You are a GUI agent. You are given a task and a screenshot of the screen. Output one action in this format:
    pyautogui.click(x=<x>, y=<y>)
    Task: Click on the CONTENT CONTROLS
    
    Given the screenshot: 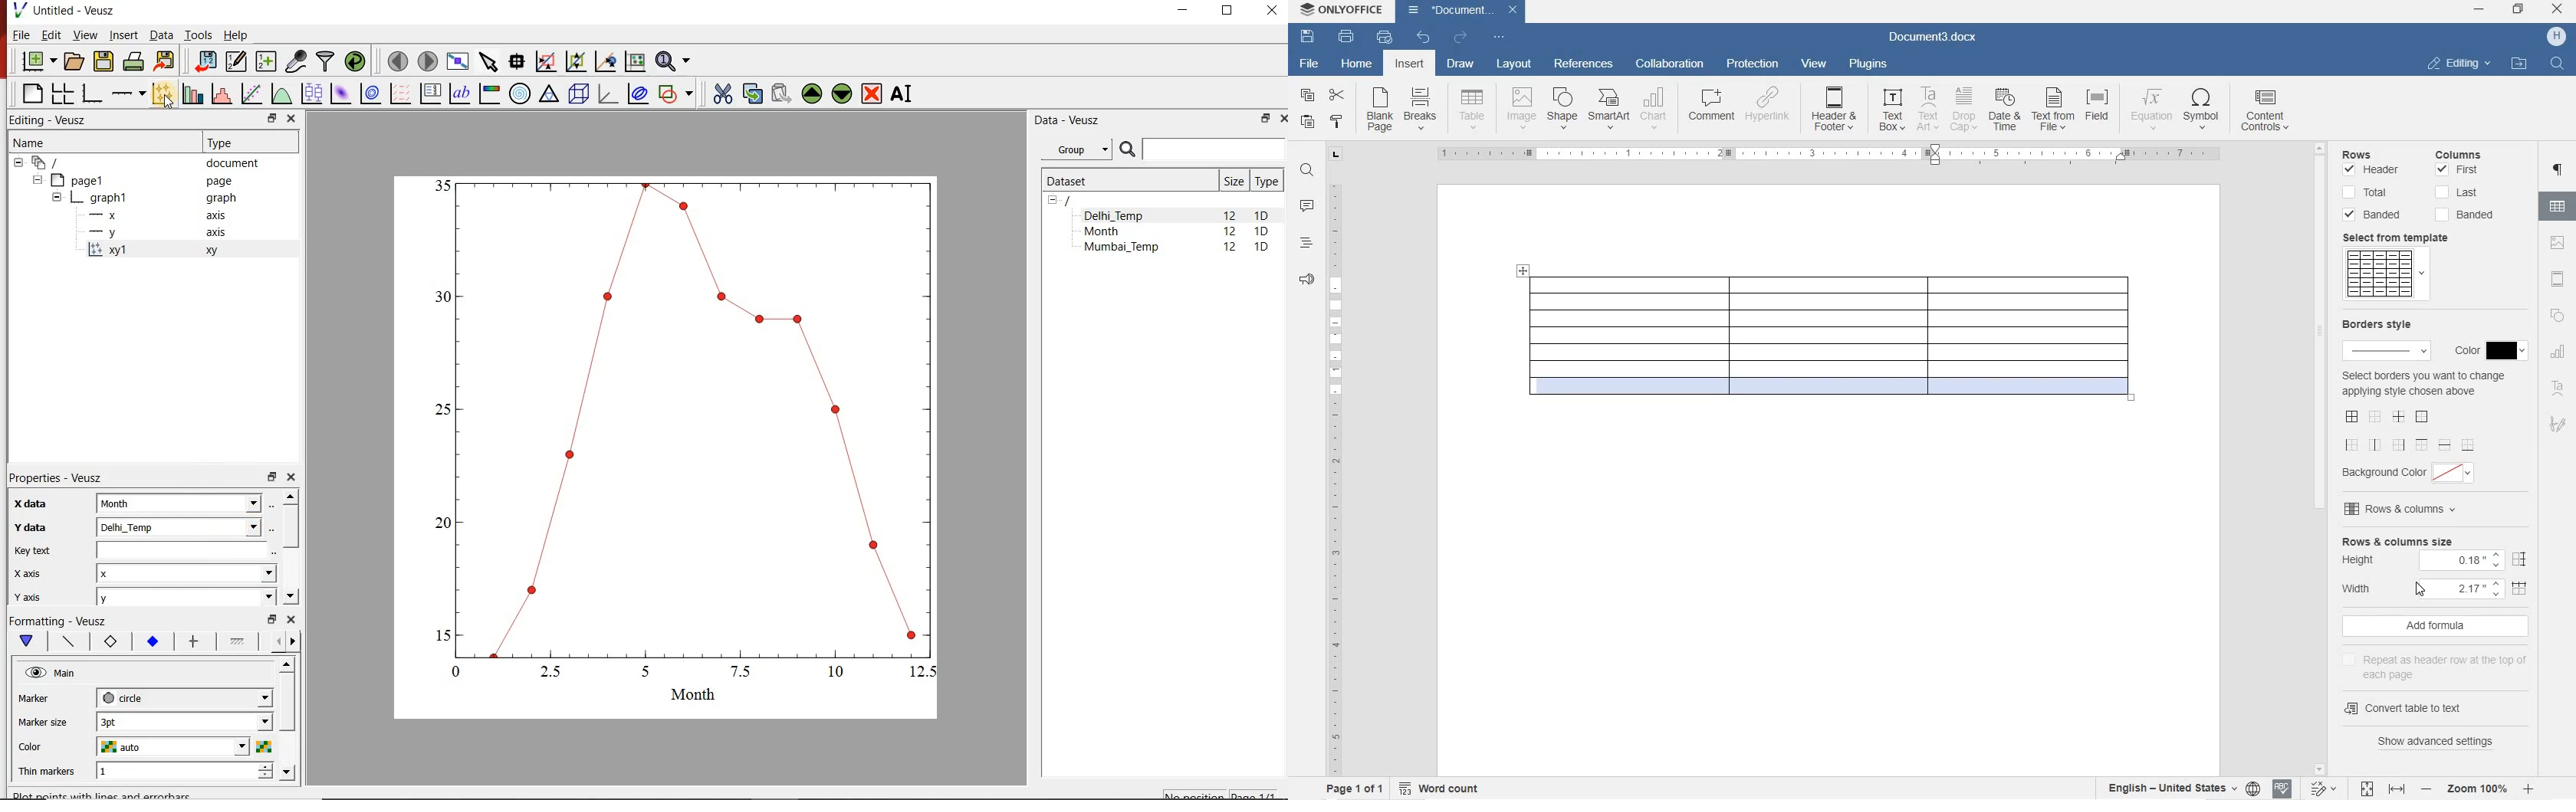 What is the action you would take?
    pyautogui.click(x=2273, y=113)
    